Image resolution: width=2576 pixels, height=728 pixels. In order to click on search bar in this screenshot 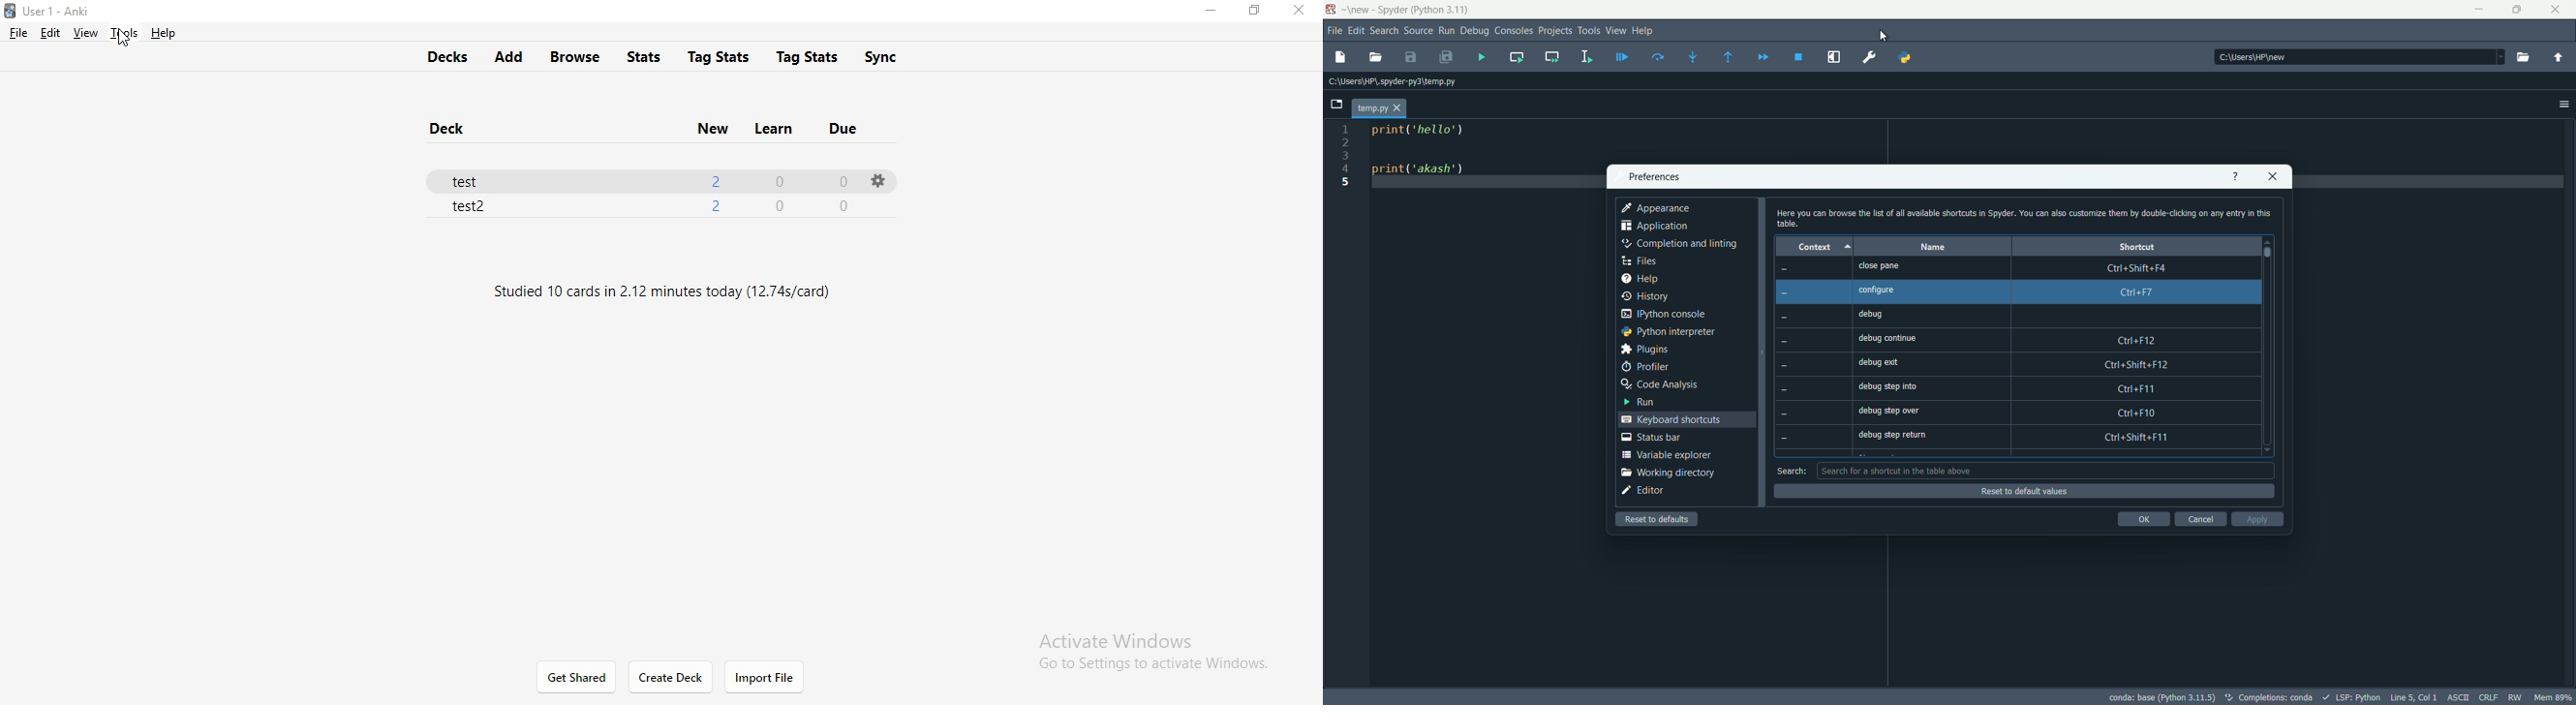, I will do `click(2046, 470)`.